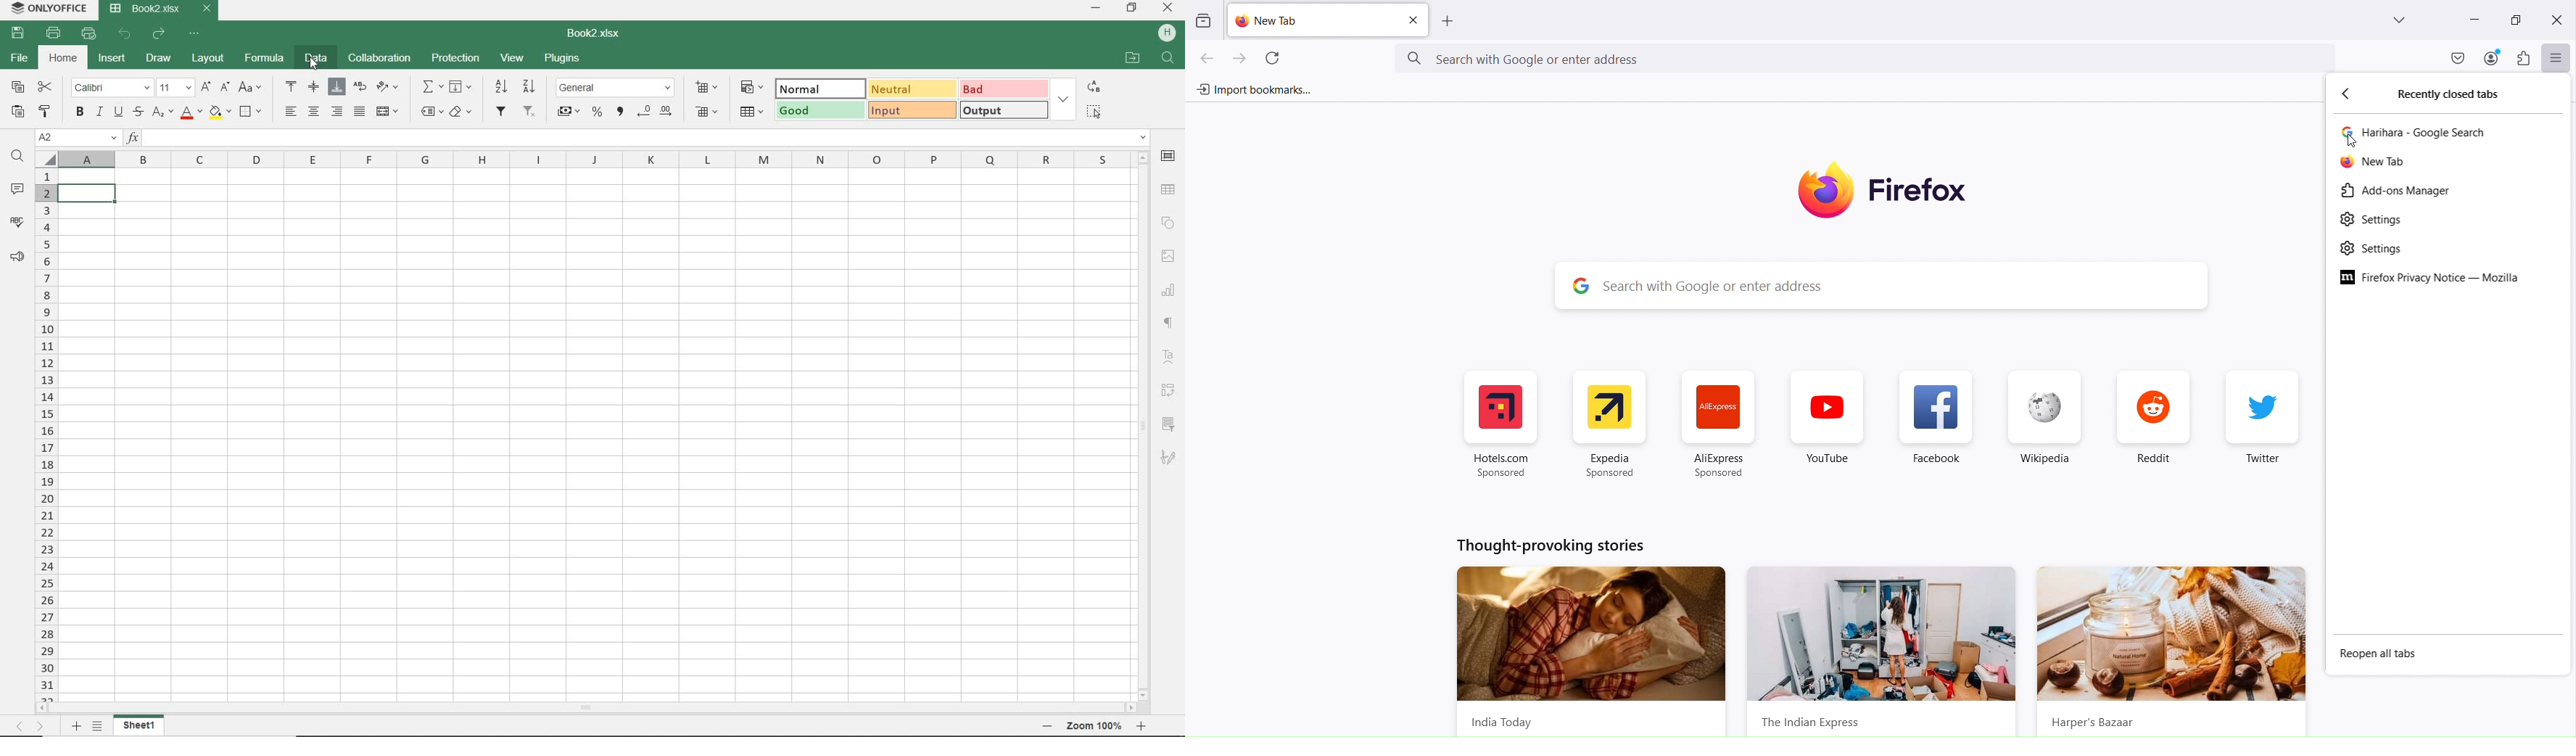  Describe the element at coordinates (76, 138) in the screenshot. I see `NAME MANAGER` at that location.